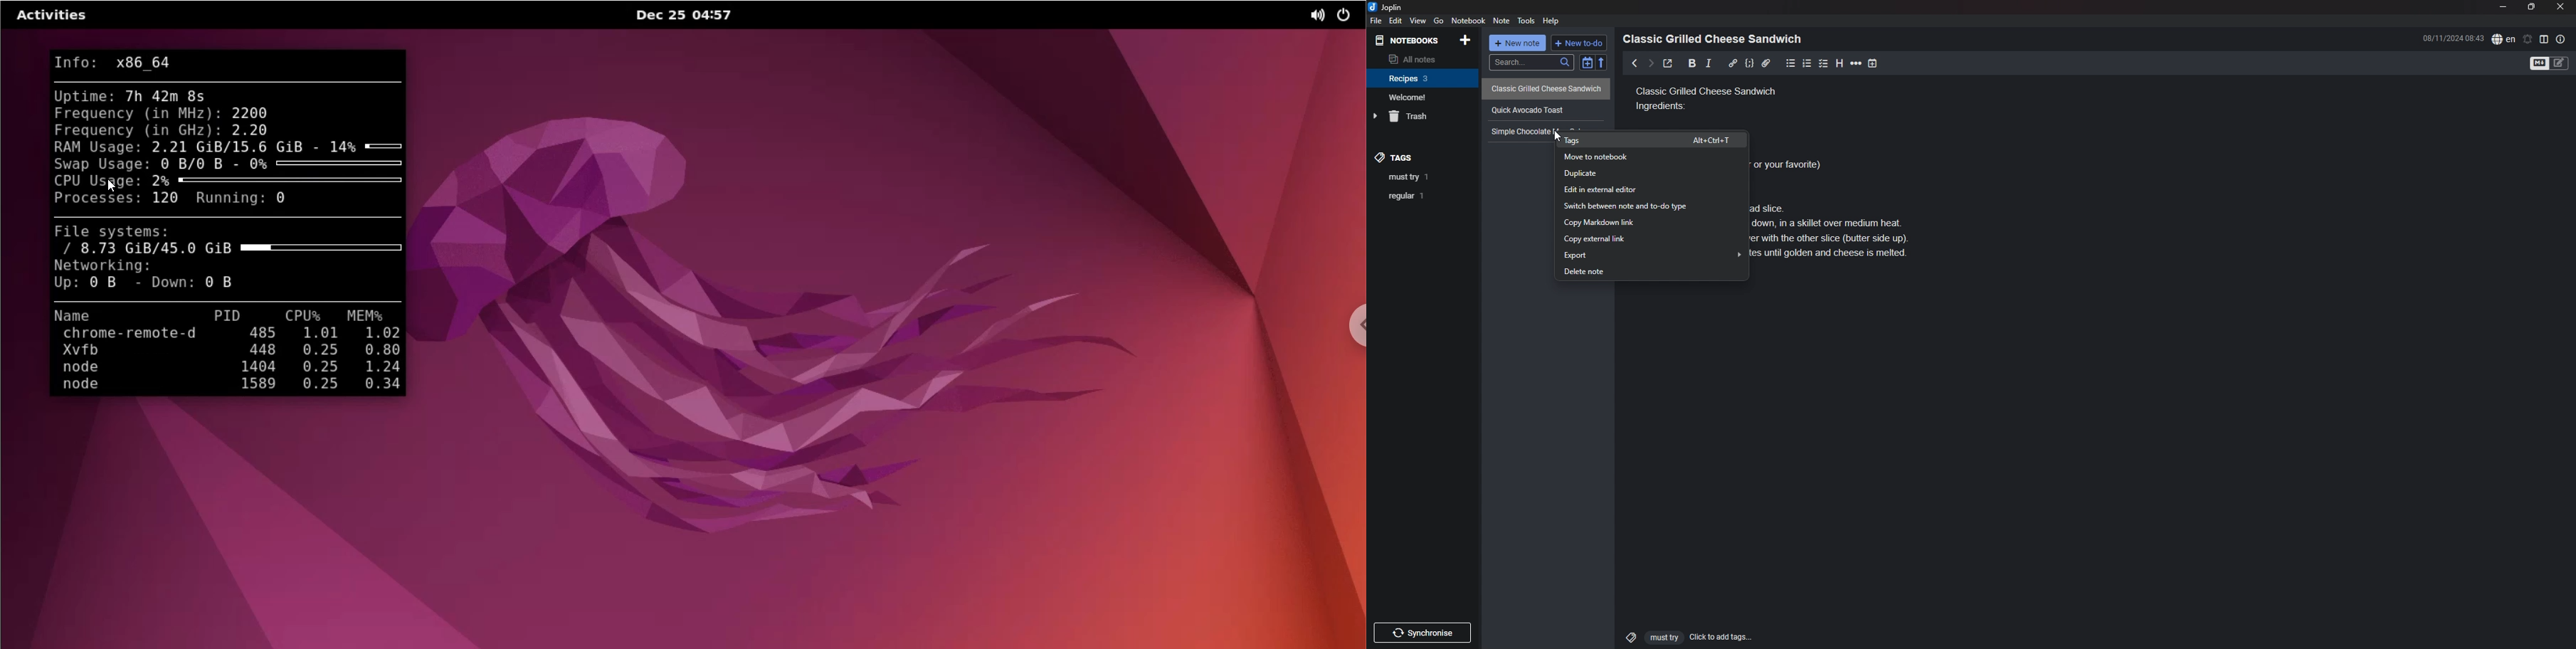 The width and height of the screenshot is (2576, 672). Describe the element at coordinates (1580, 43) in the screenshot. I see `new todo` at that location.